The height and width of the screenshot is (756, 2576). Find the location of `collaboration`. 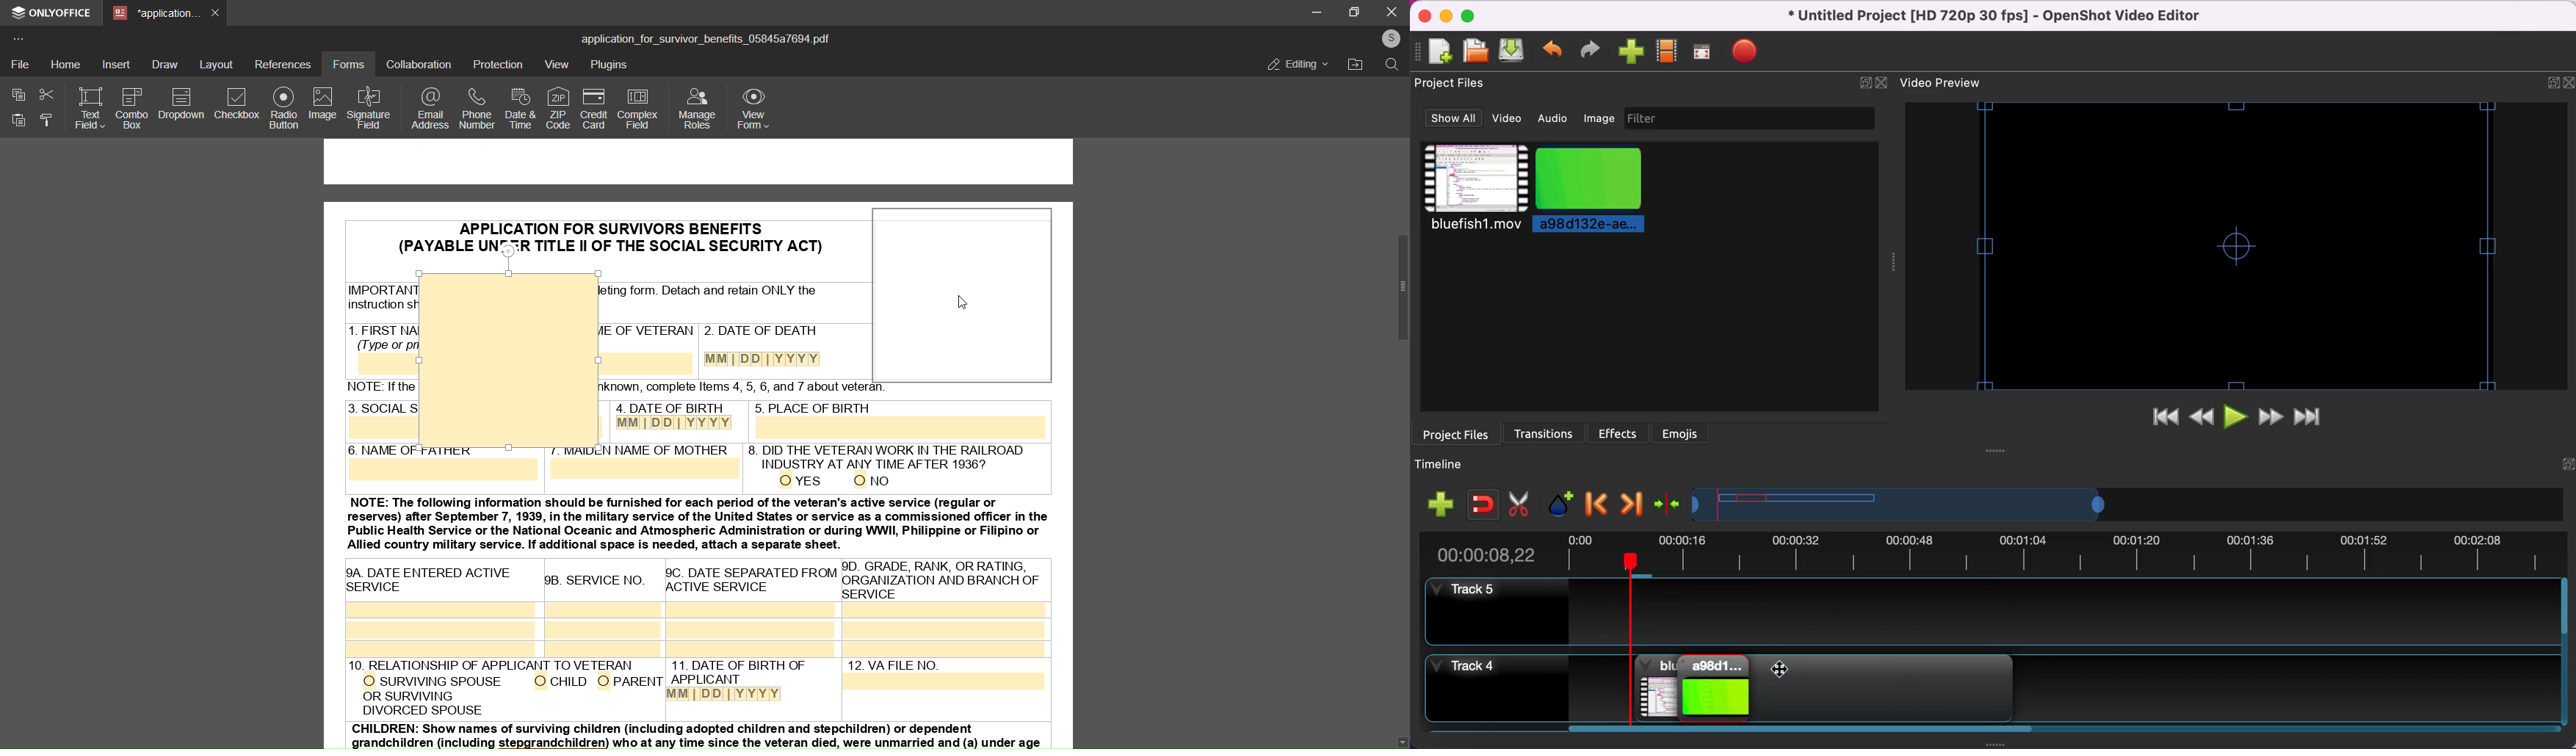

collaboration is located at coordinates (418, 65).